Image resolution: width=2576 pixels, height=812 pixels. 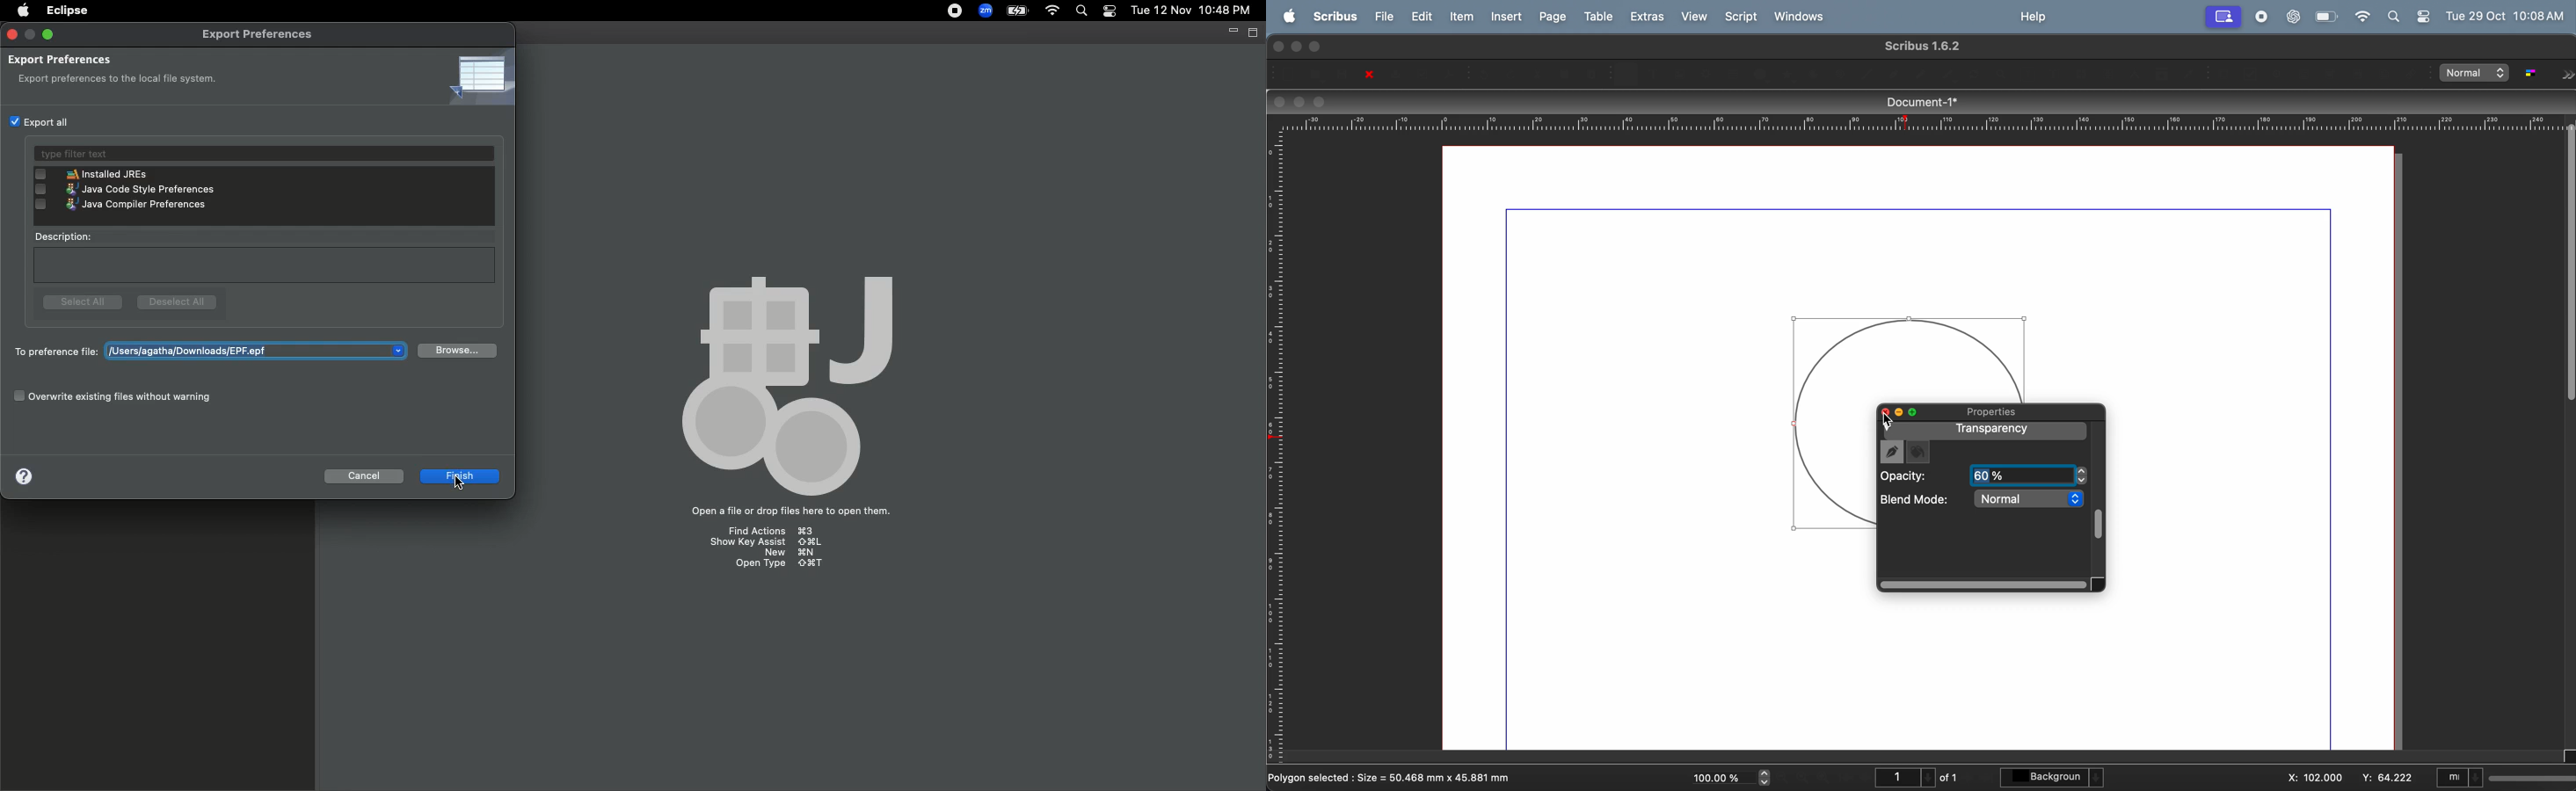 I want to click on current zoom level, so click(x=1735, y=777).